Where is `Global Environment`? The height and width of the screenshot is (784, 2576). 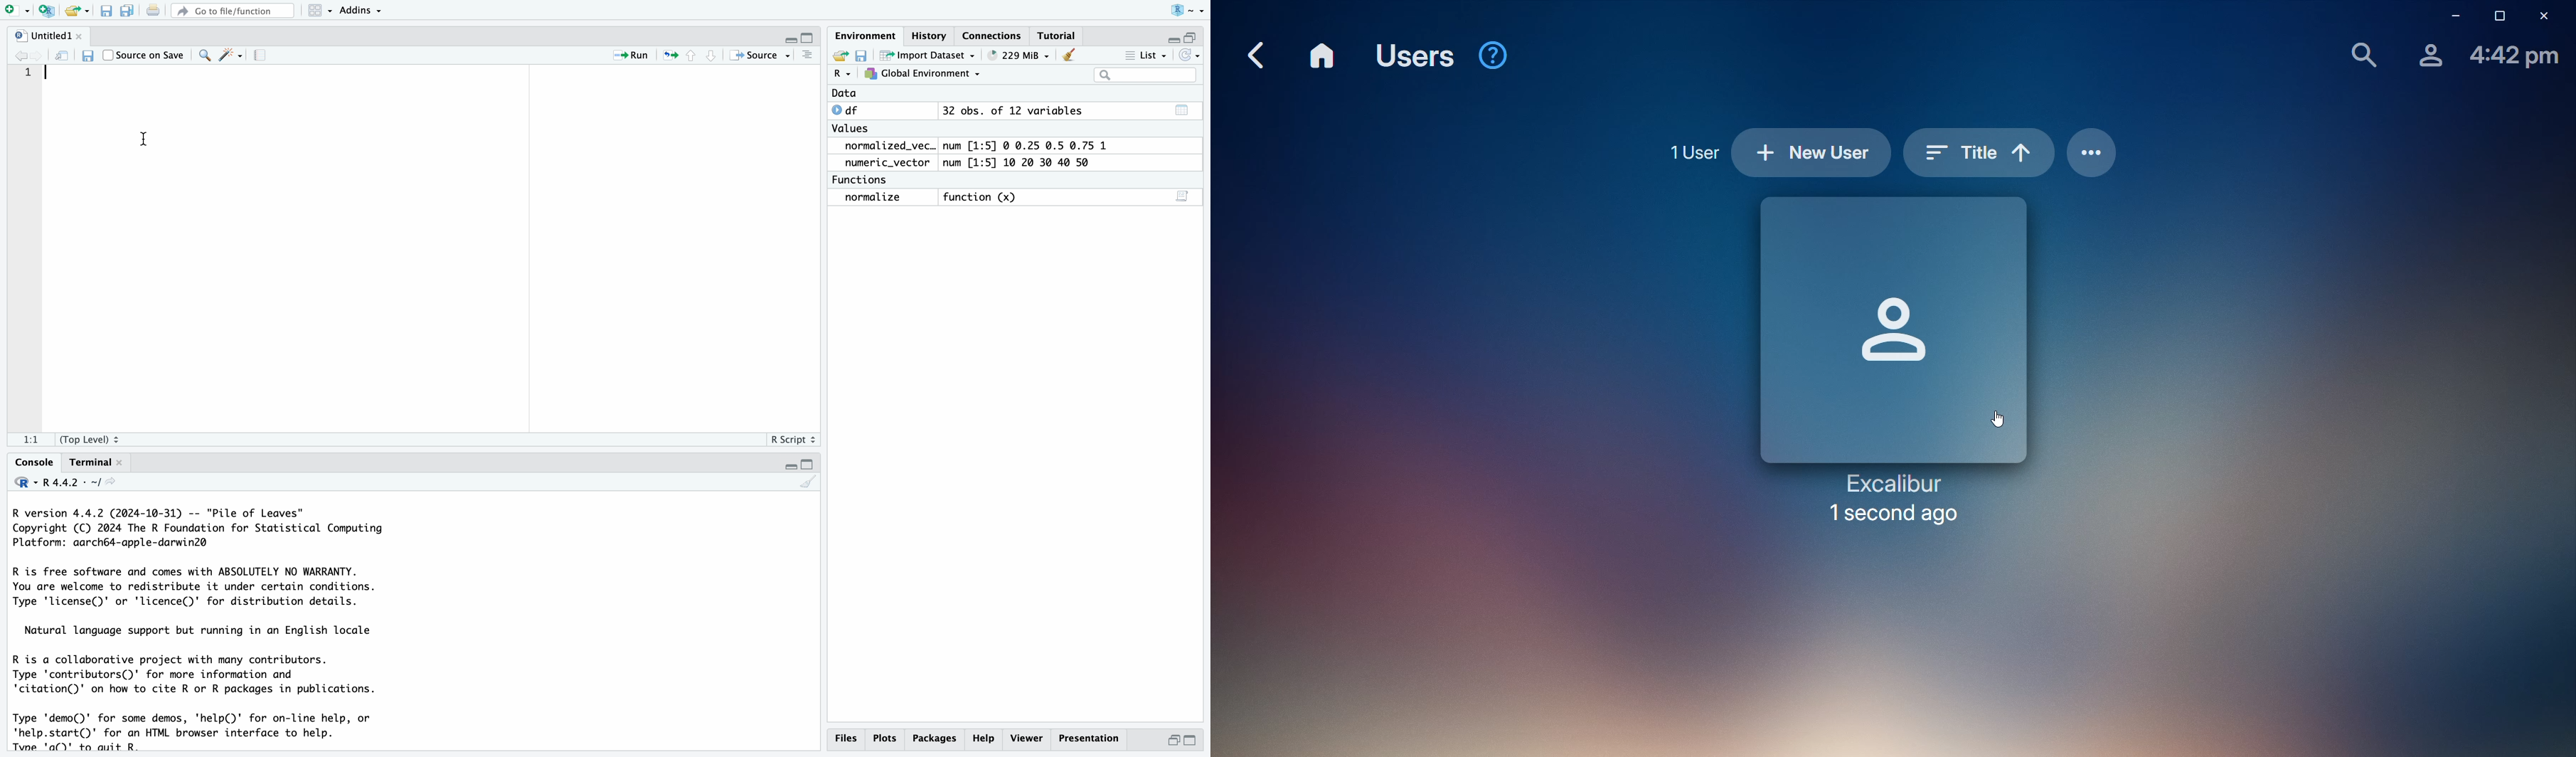 Global Environment is located at coordinates (922, 74).